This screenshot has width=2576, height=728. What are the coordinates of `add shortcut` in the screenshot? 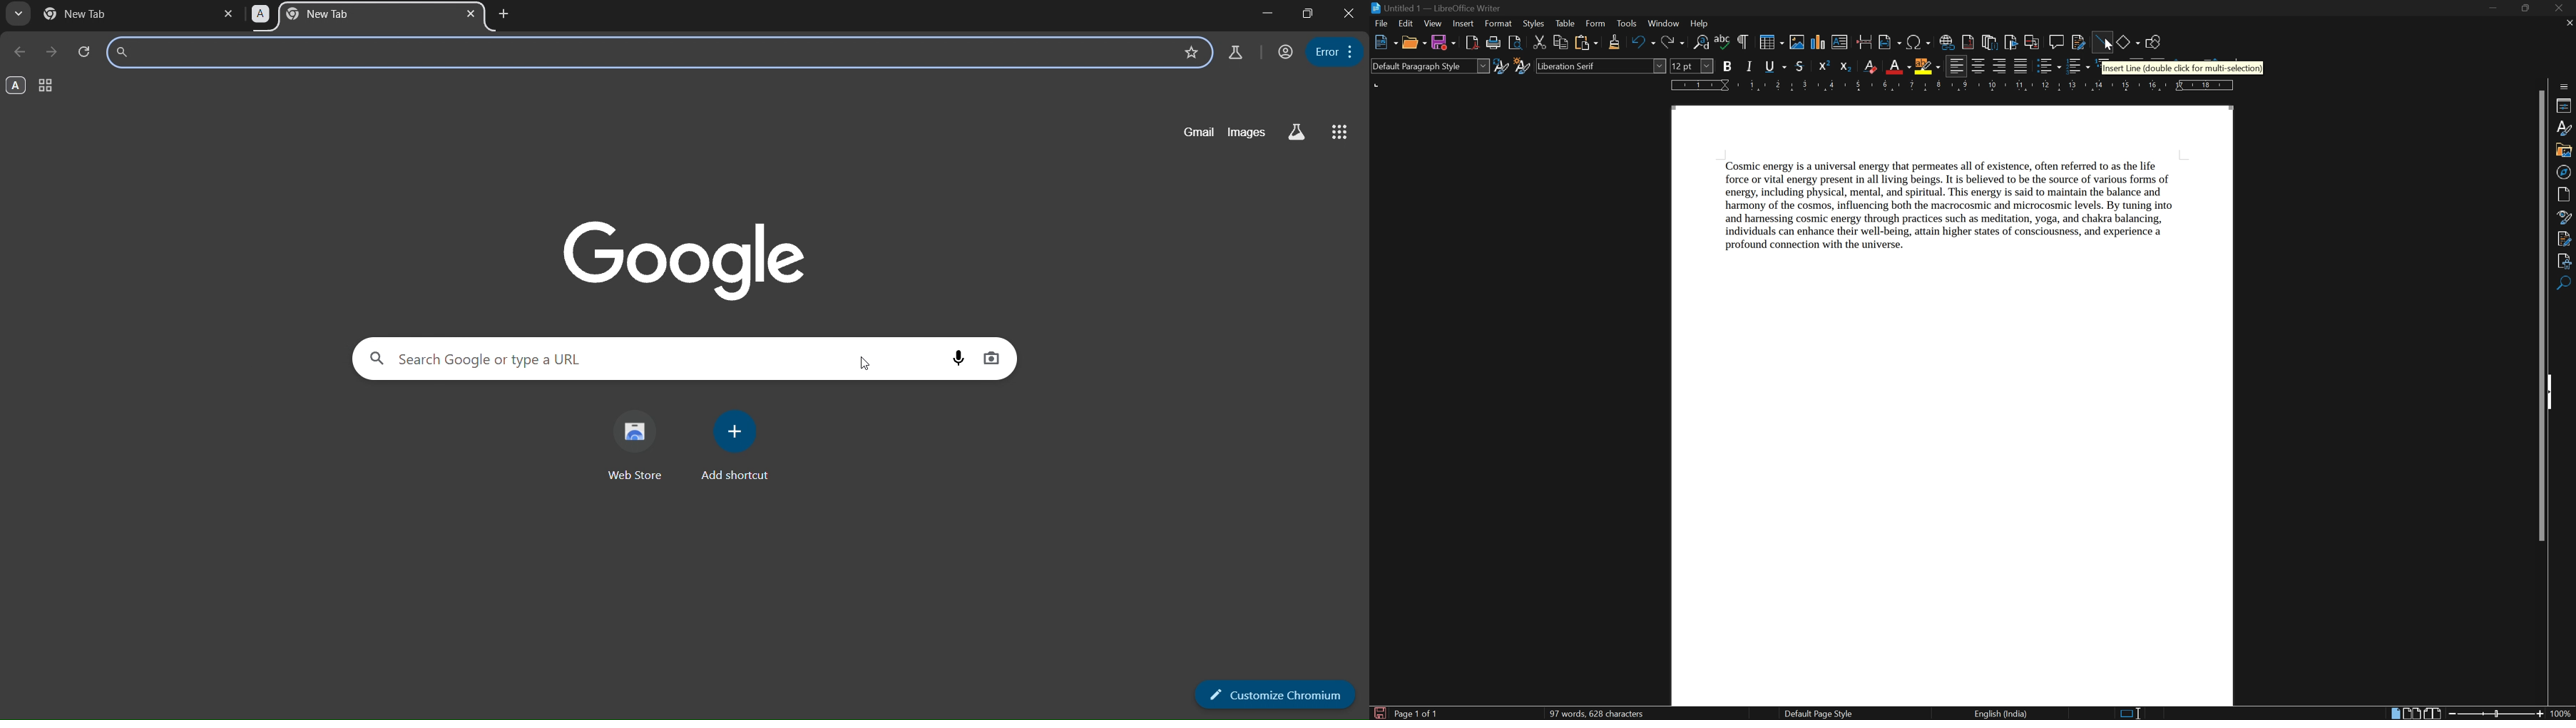 It's located at (737, 447).